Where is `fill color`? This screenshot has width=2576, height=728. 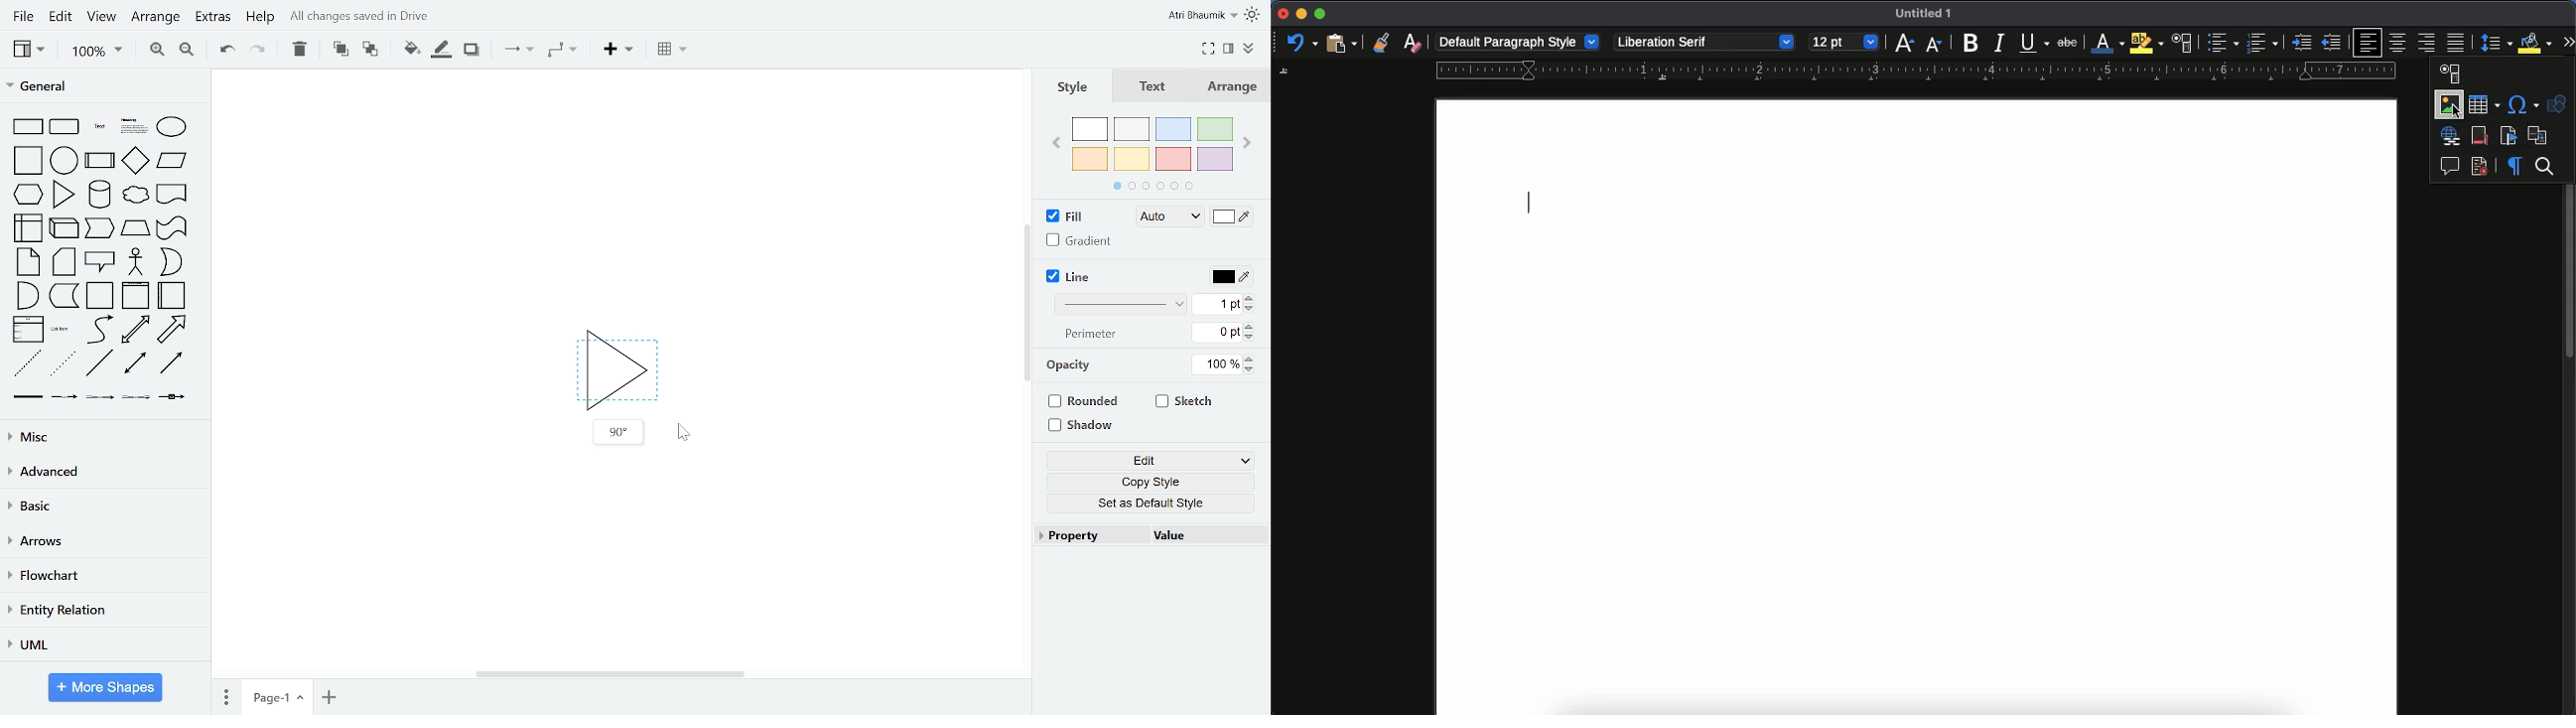
fill color is located at coordinates (1231, 219).